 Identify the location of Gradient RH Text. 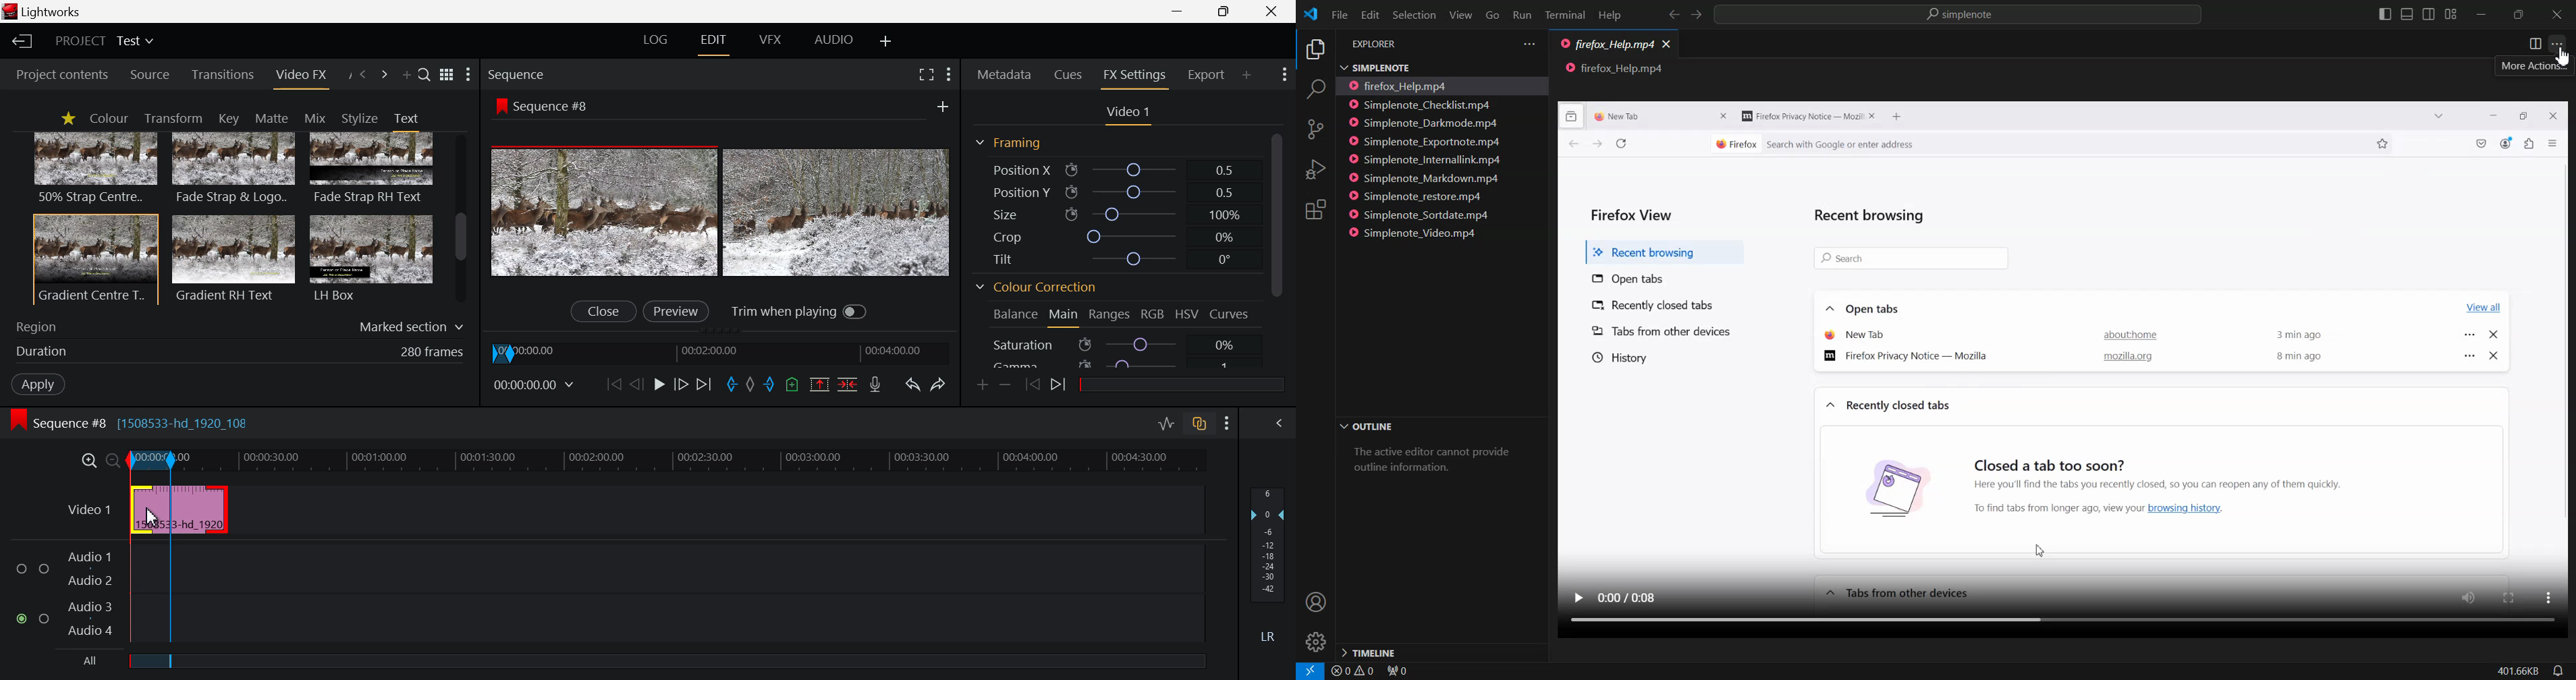
(231, 258).